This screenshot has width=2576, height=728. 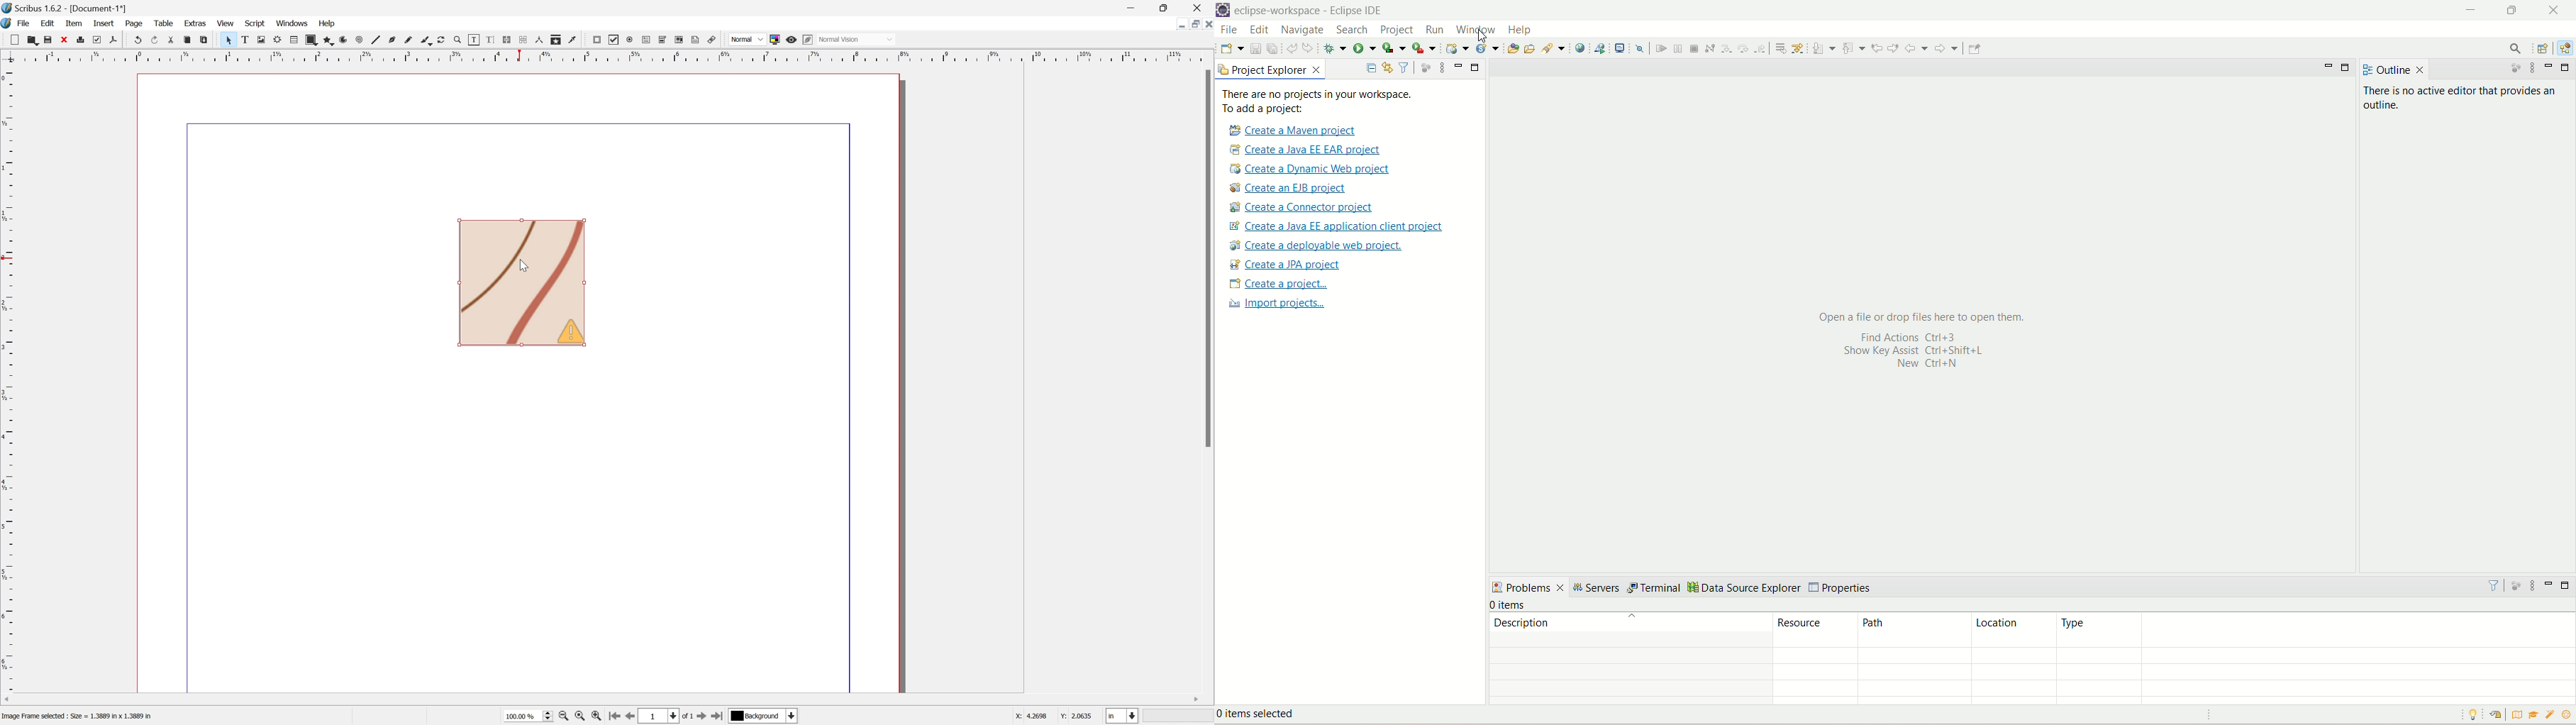 What do you see at coordinates (293, 23) in the screenshot?
I see `Windows` at bounding box center [293, 23].